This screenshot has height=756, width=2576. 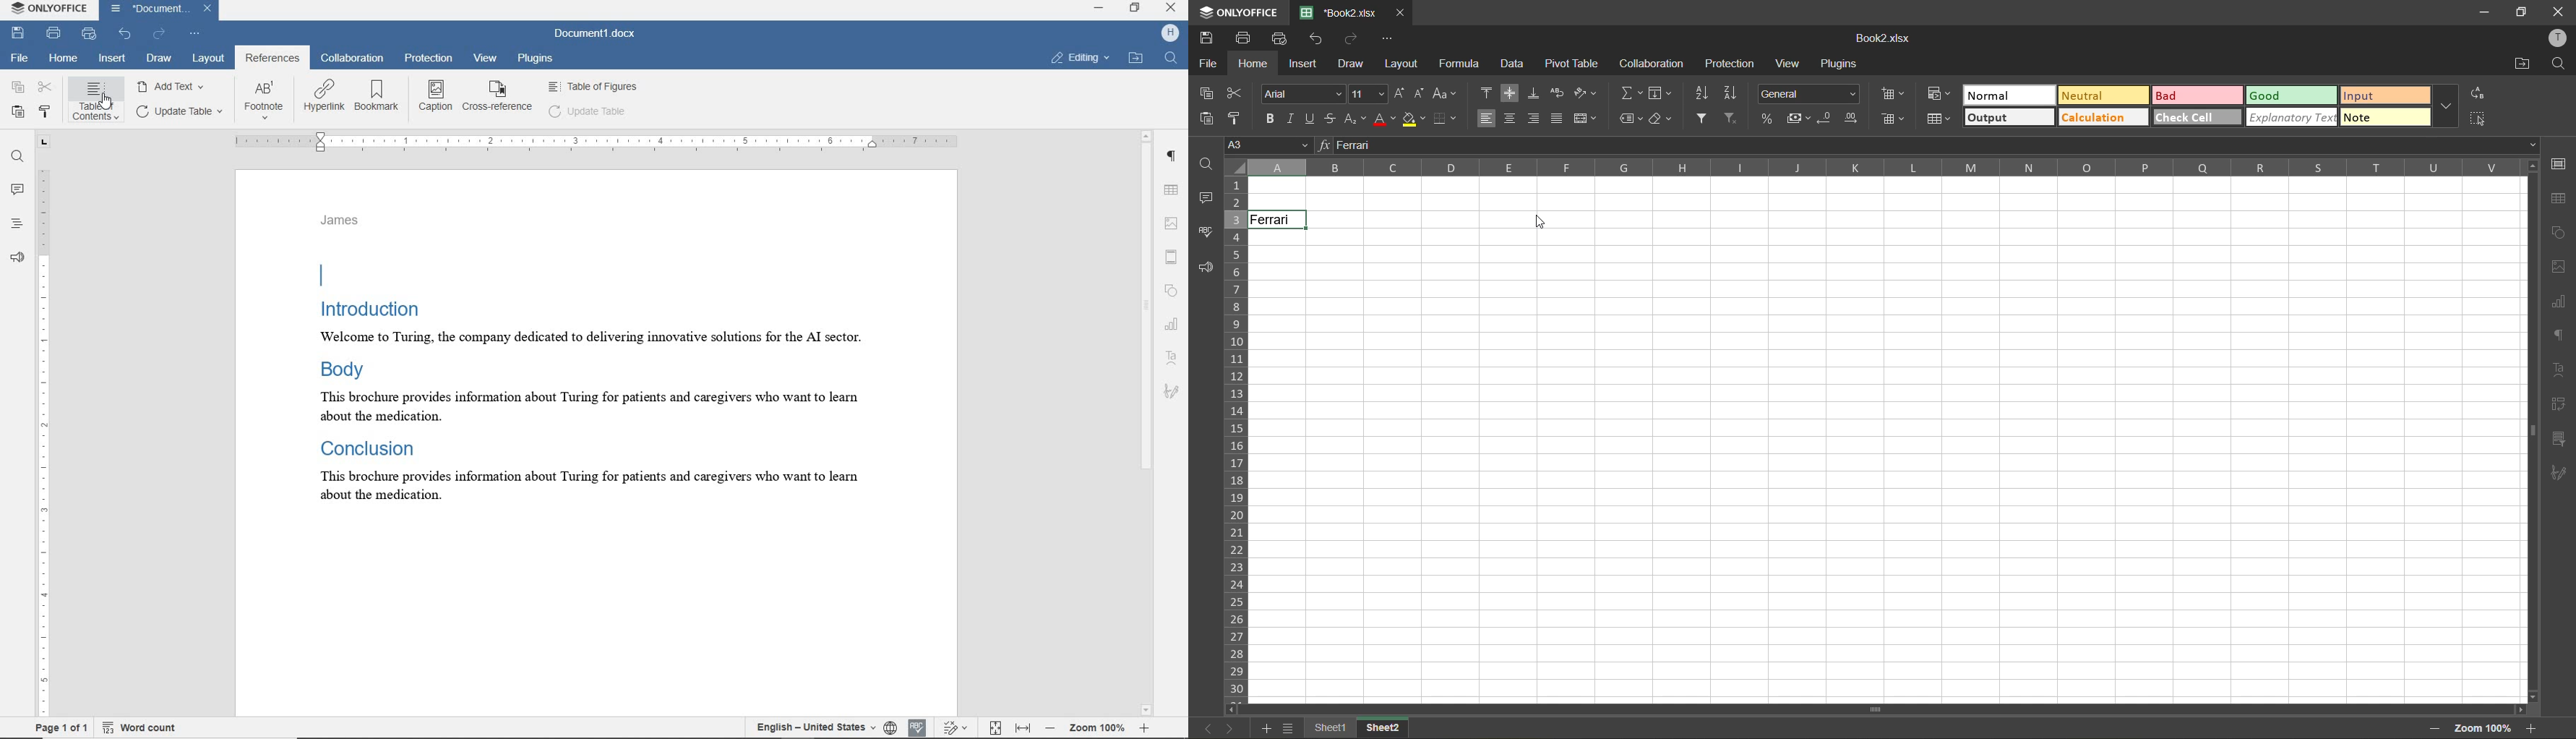 I want to click on data, so click(x=1514, y=65).